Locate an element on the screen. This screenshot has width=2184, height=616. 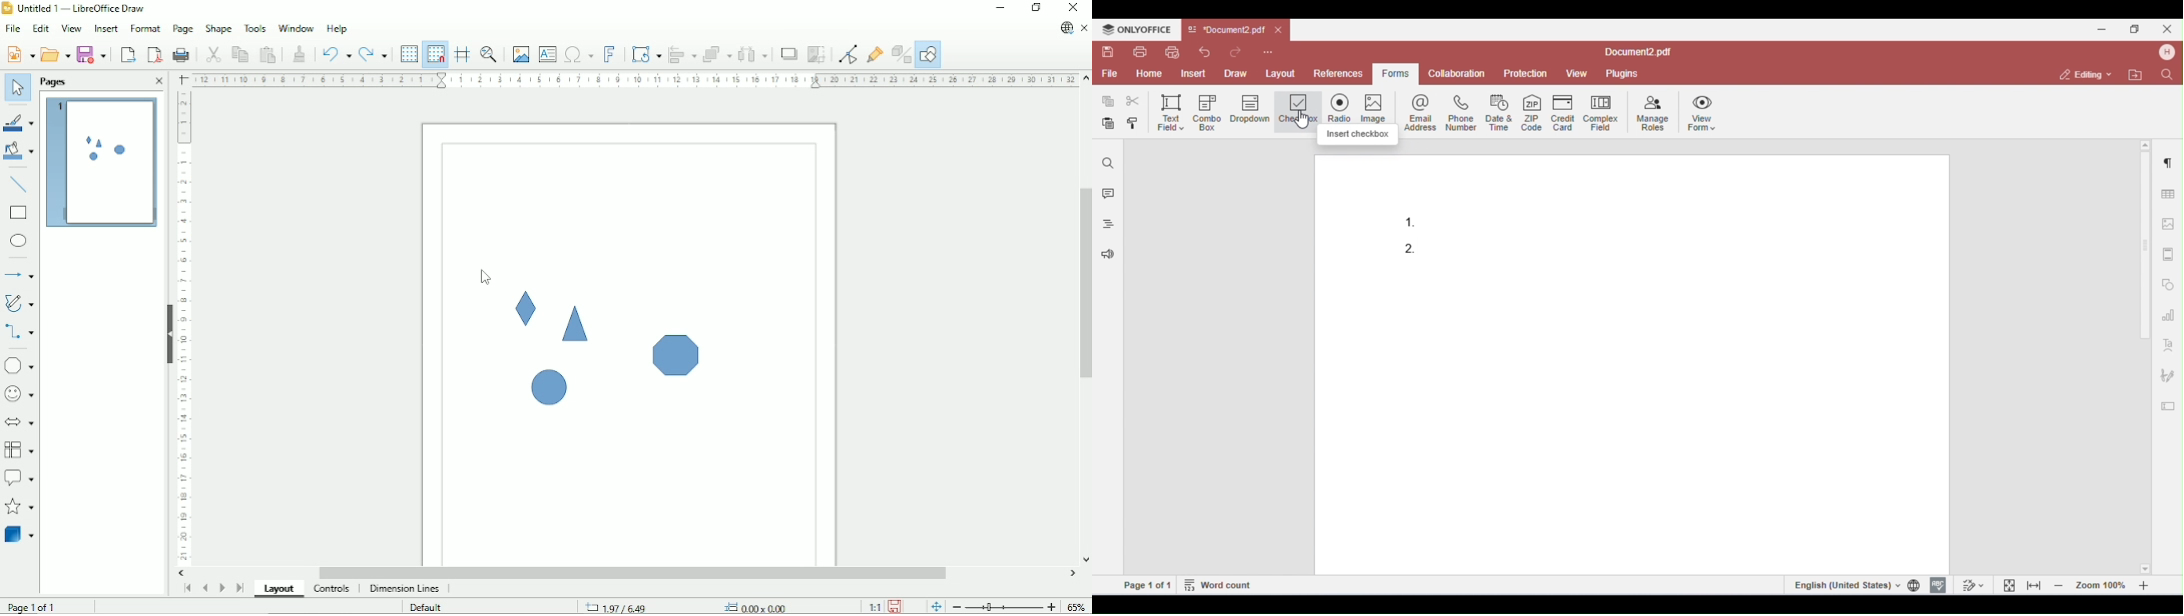
Align objects is located at coordinates (681, 54).